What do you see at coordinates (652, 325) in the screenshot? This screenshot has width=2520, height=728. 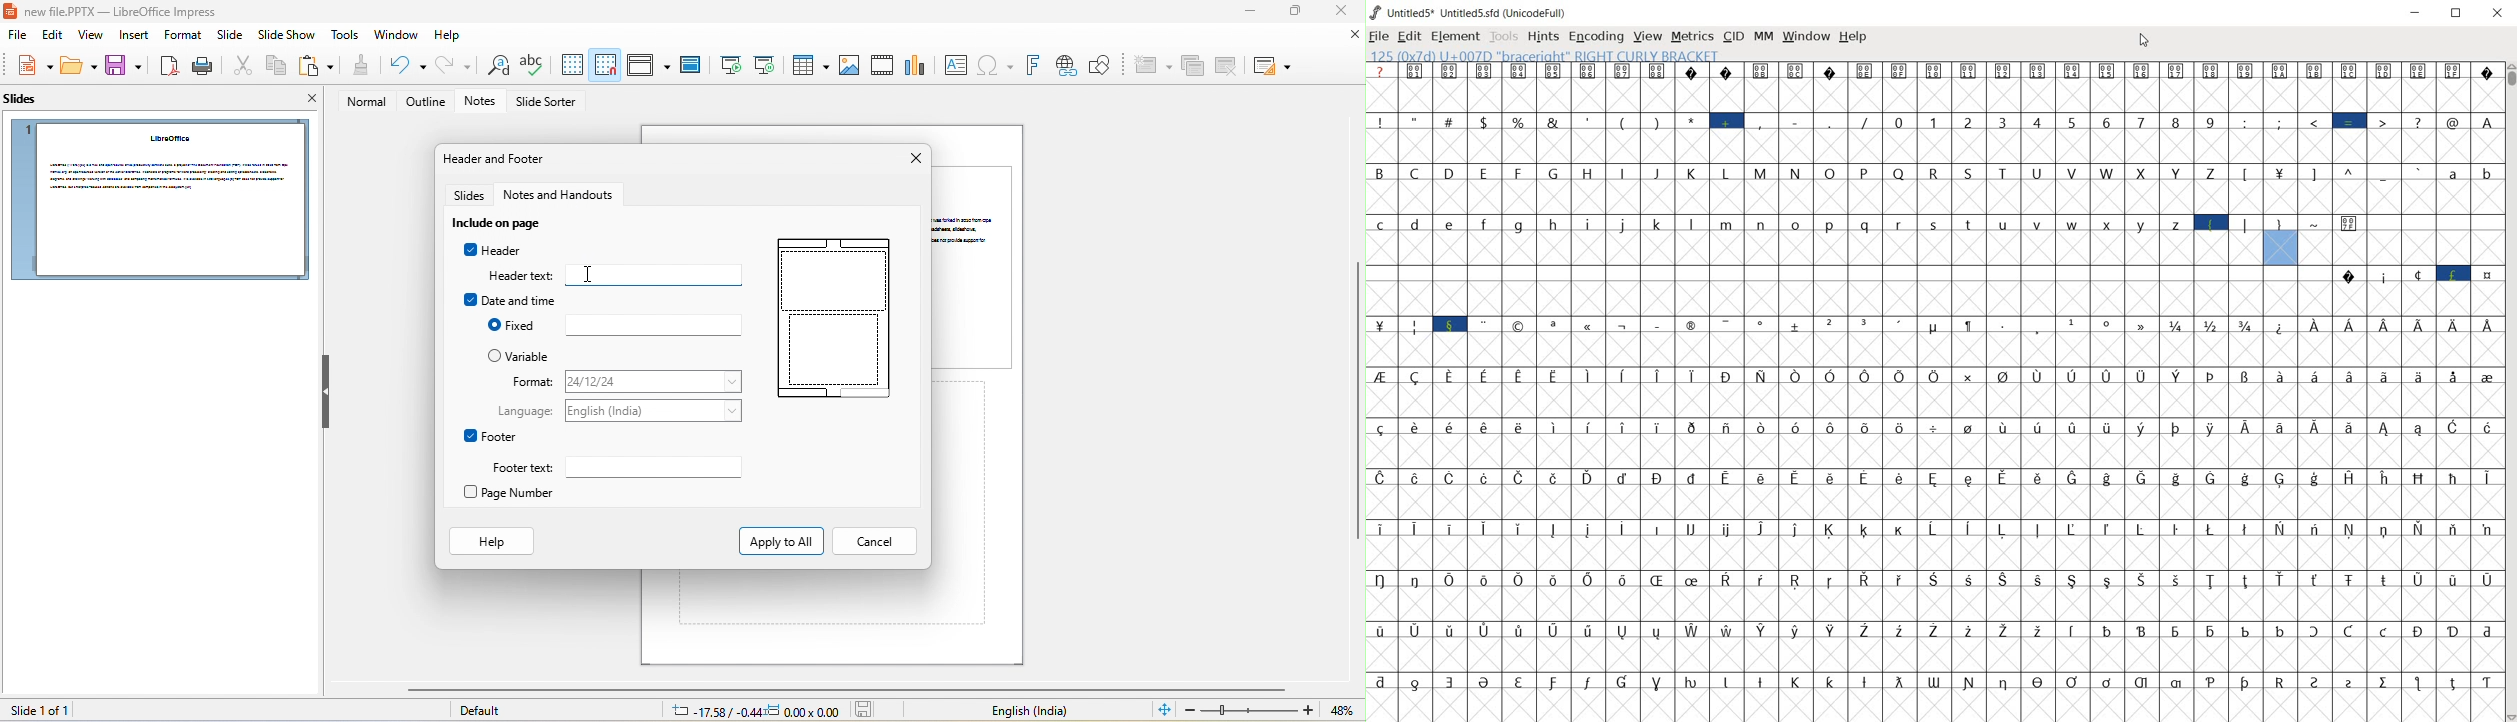 I see `fixed` at bounding box center [652, 325].